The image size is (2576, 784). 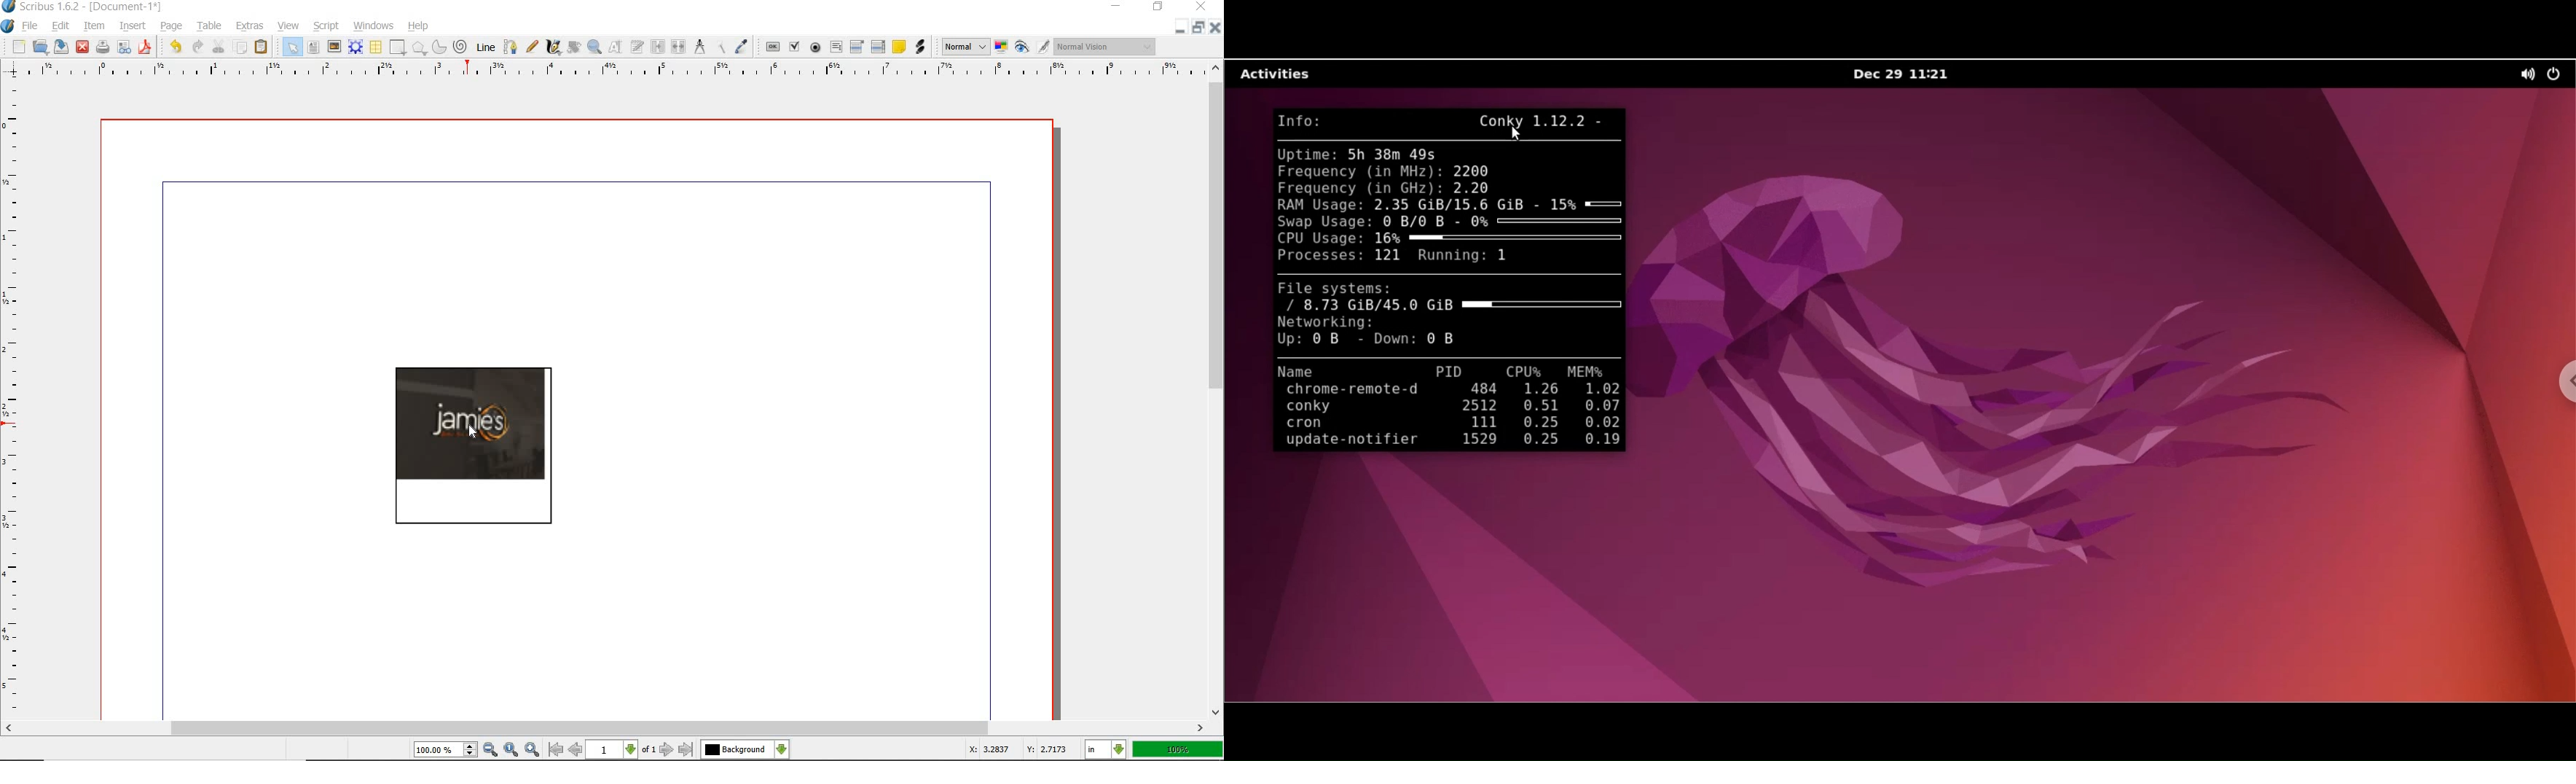 What do you see at coordinates (1115, 7) in the screenshot?
I see `MINIMIZE` at bounding box center [1115, 7].